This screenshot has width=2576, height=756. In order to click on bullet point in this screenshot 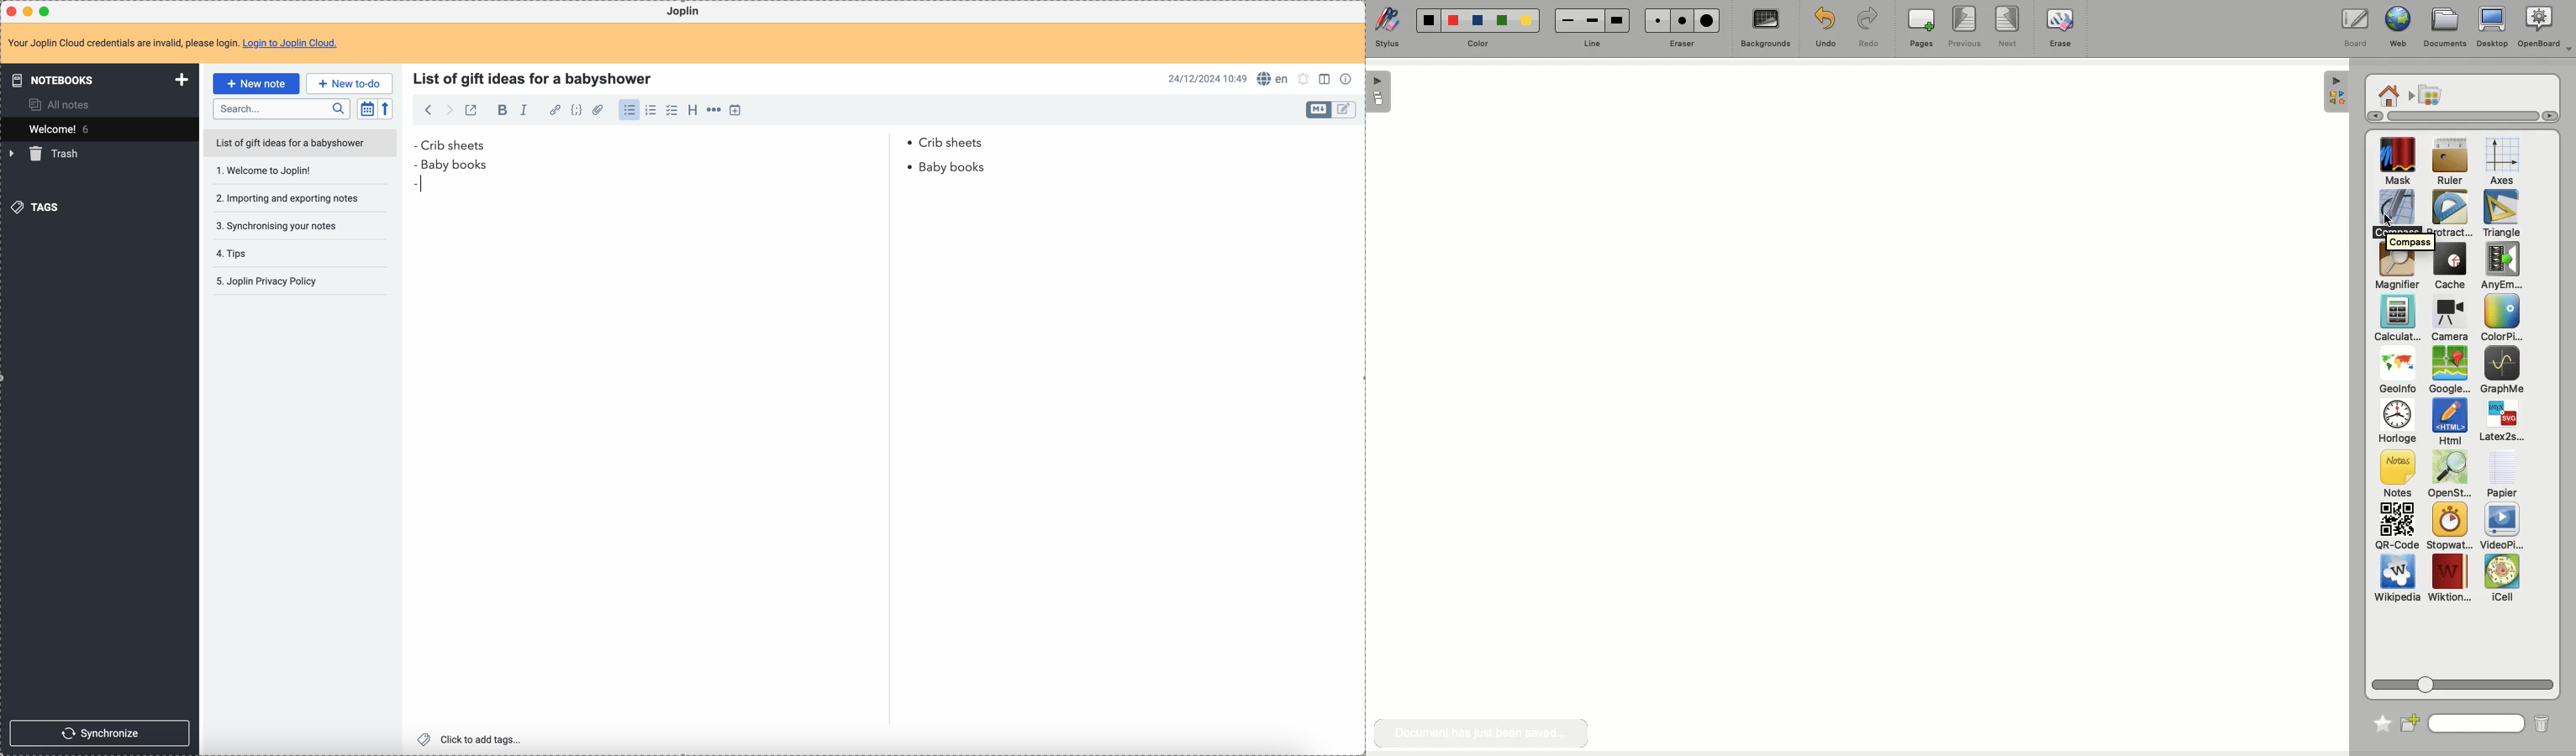, I will do `click(911, 167)`.